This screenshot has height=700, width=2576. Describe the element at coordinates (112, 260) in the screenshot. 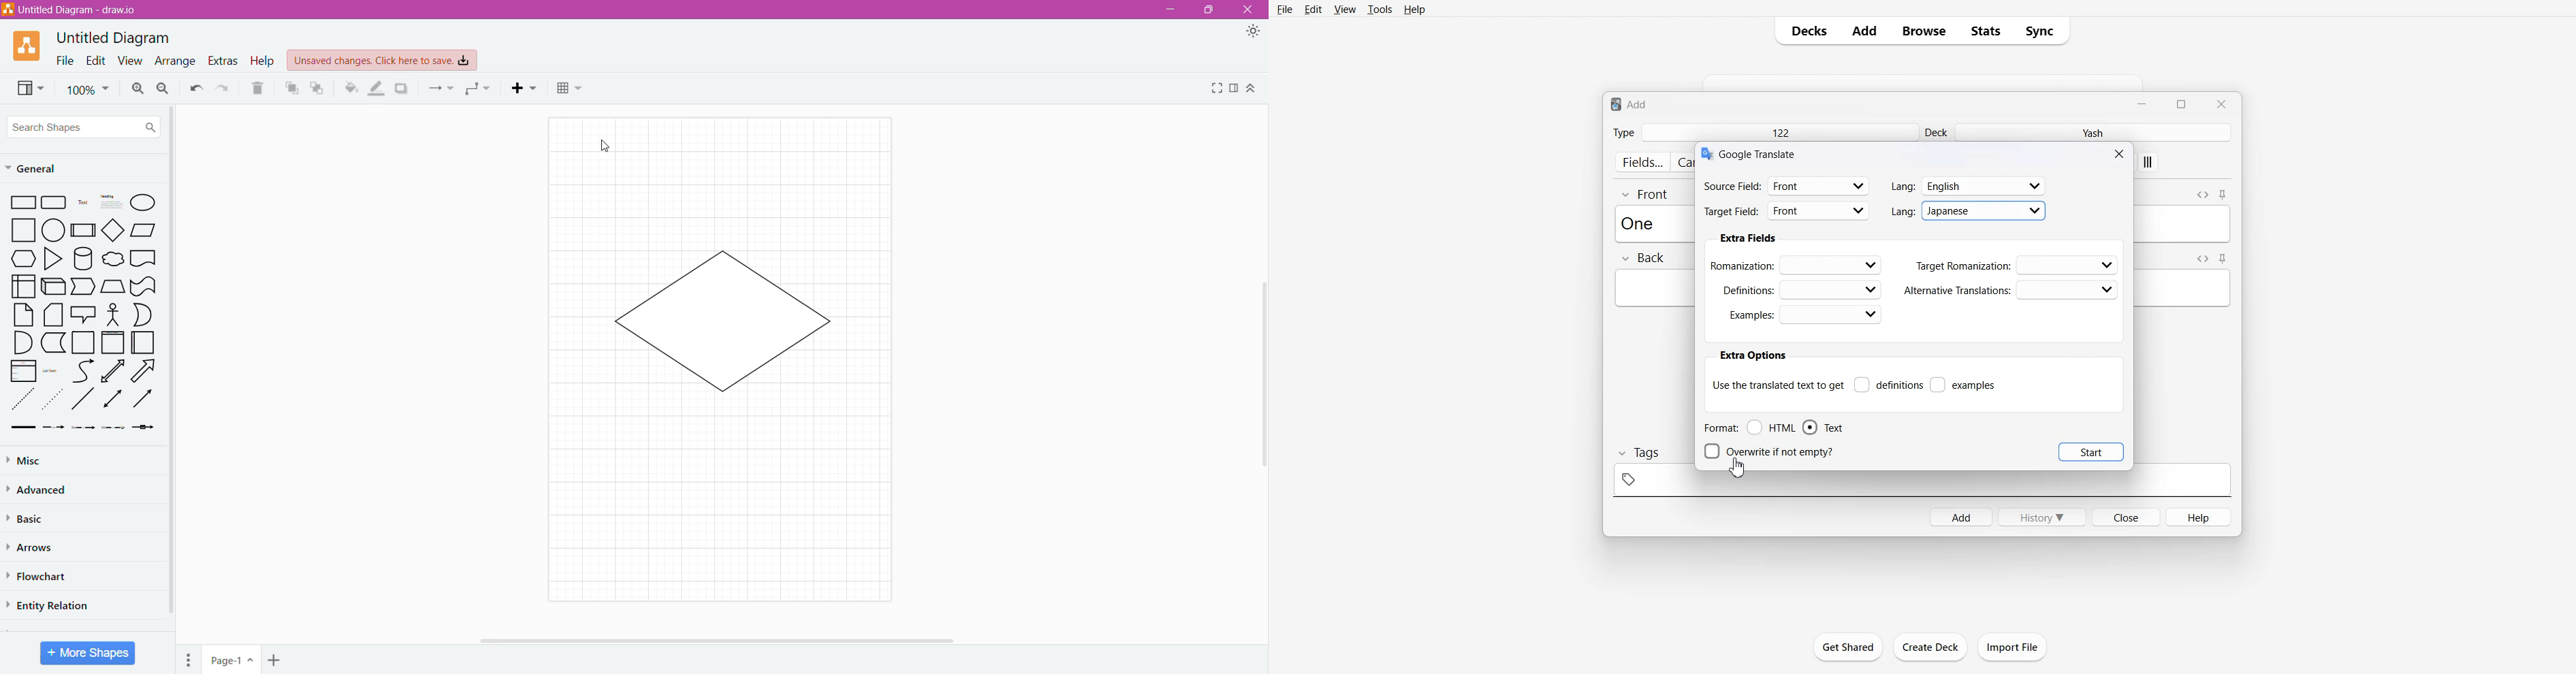

I see `Thought Bubble` at that location.